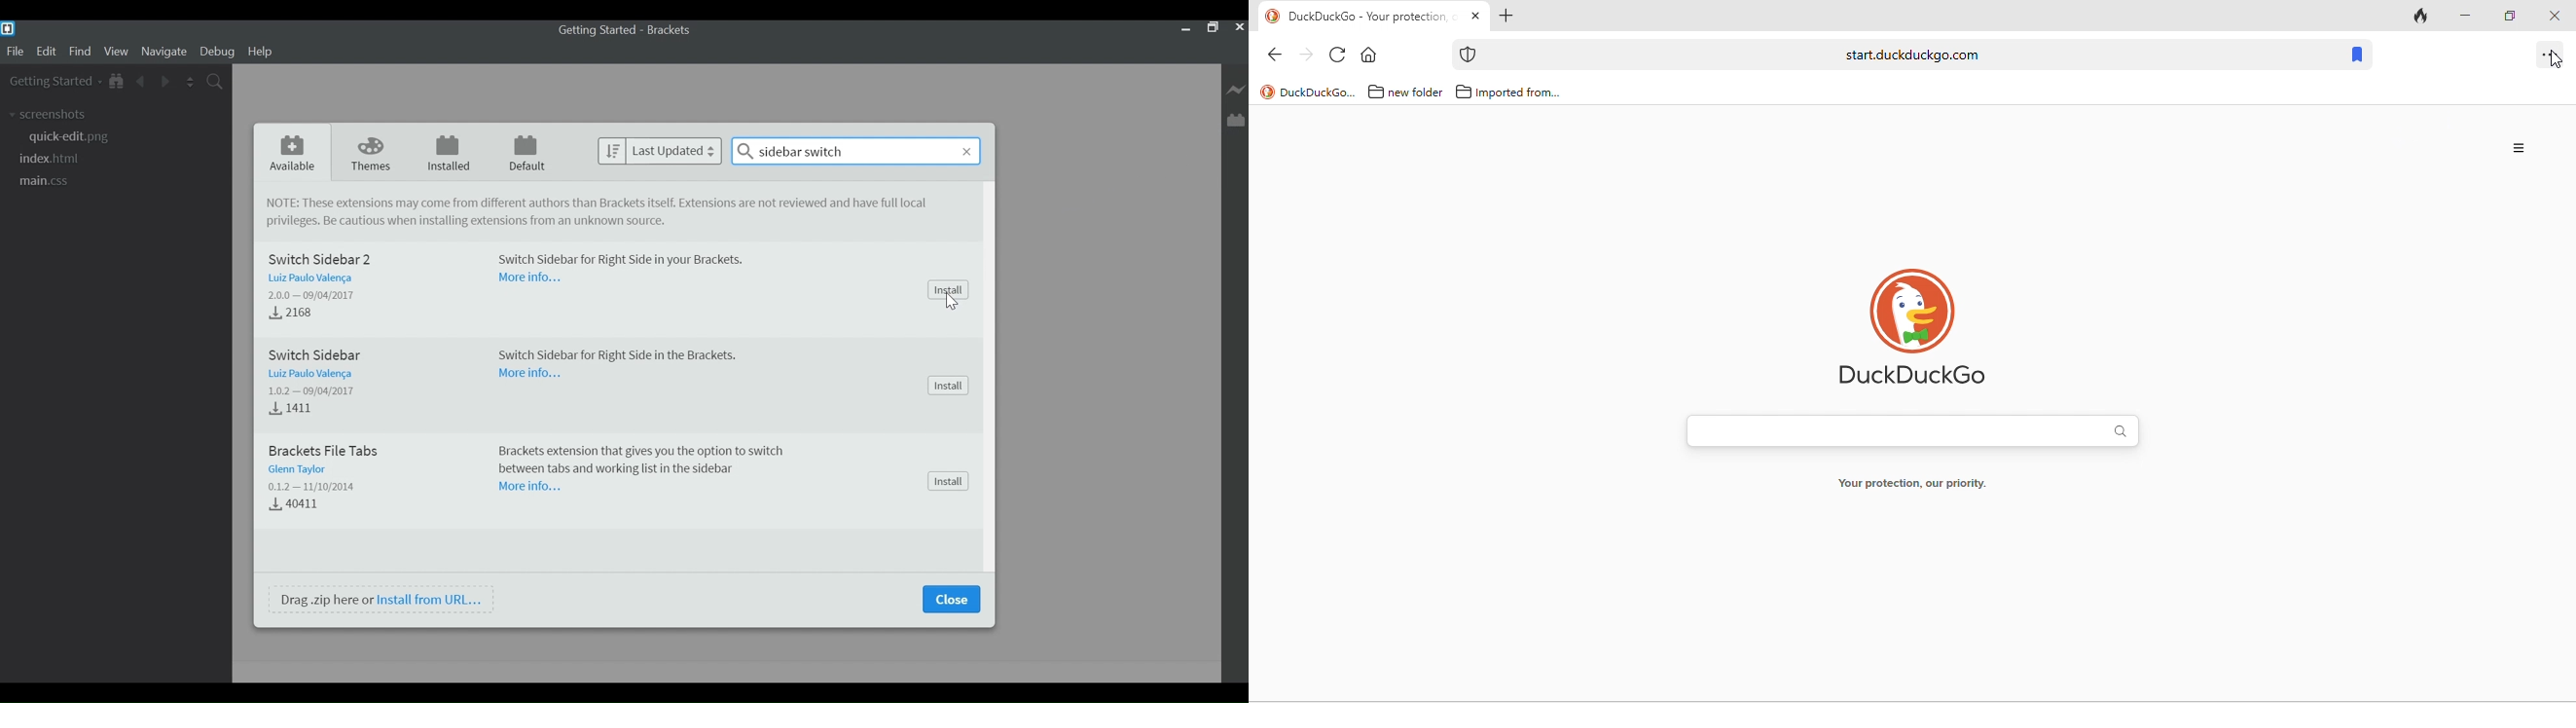 The width and height of the screenshot is (2576, 728). What do you see at coordinates (951, 599) in the screenshot?
I see `Close` at bounding box center [951, 599].